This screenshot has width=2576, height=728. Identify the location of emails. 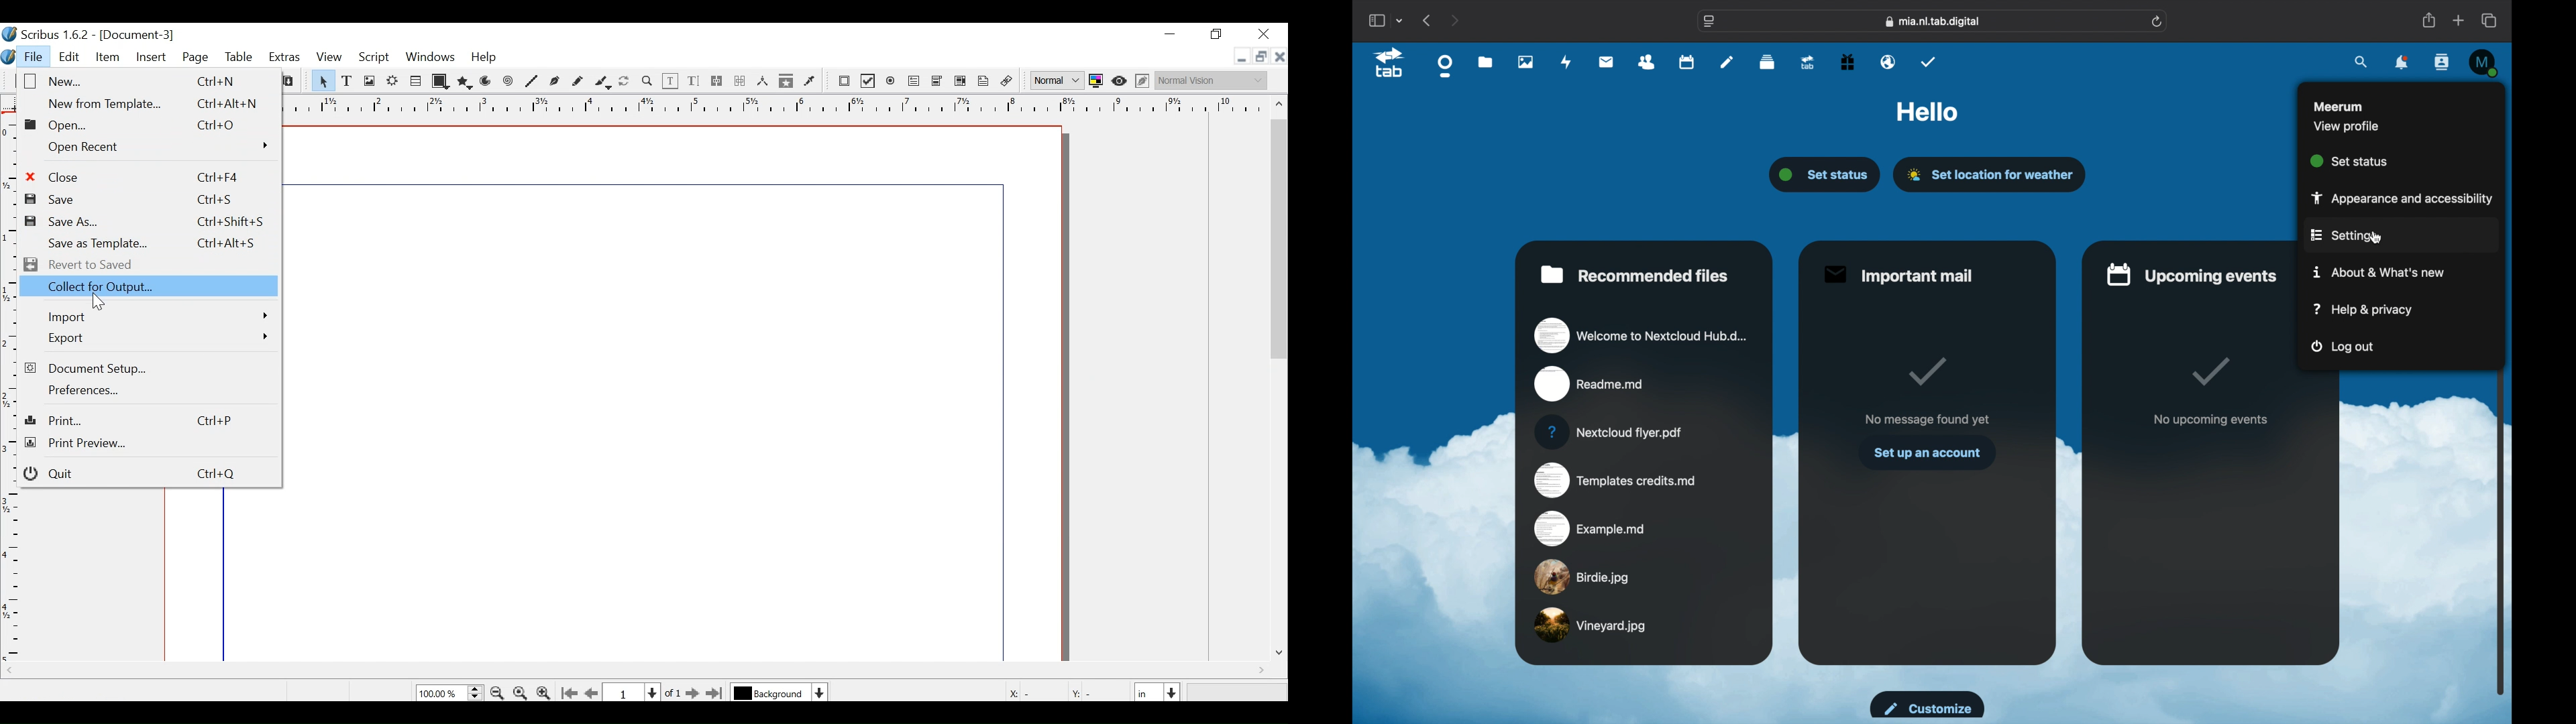
(1888, 62).